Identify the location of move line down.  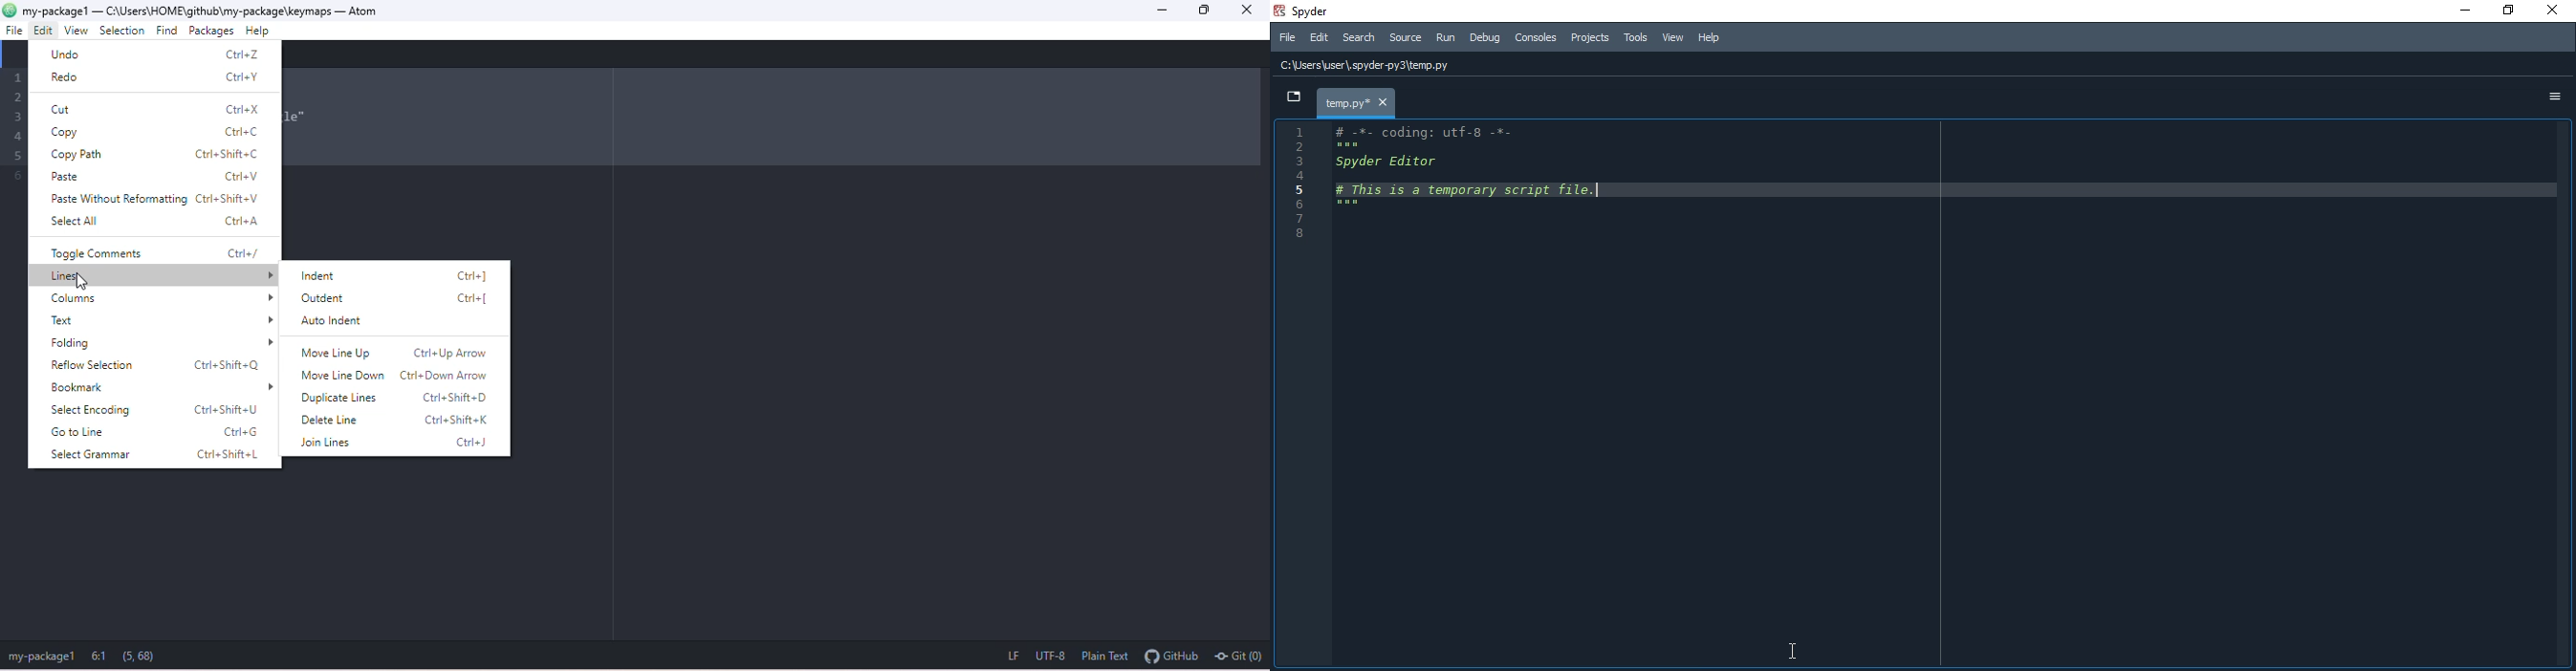
(400, 375).